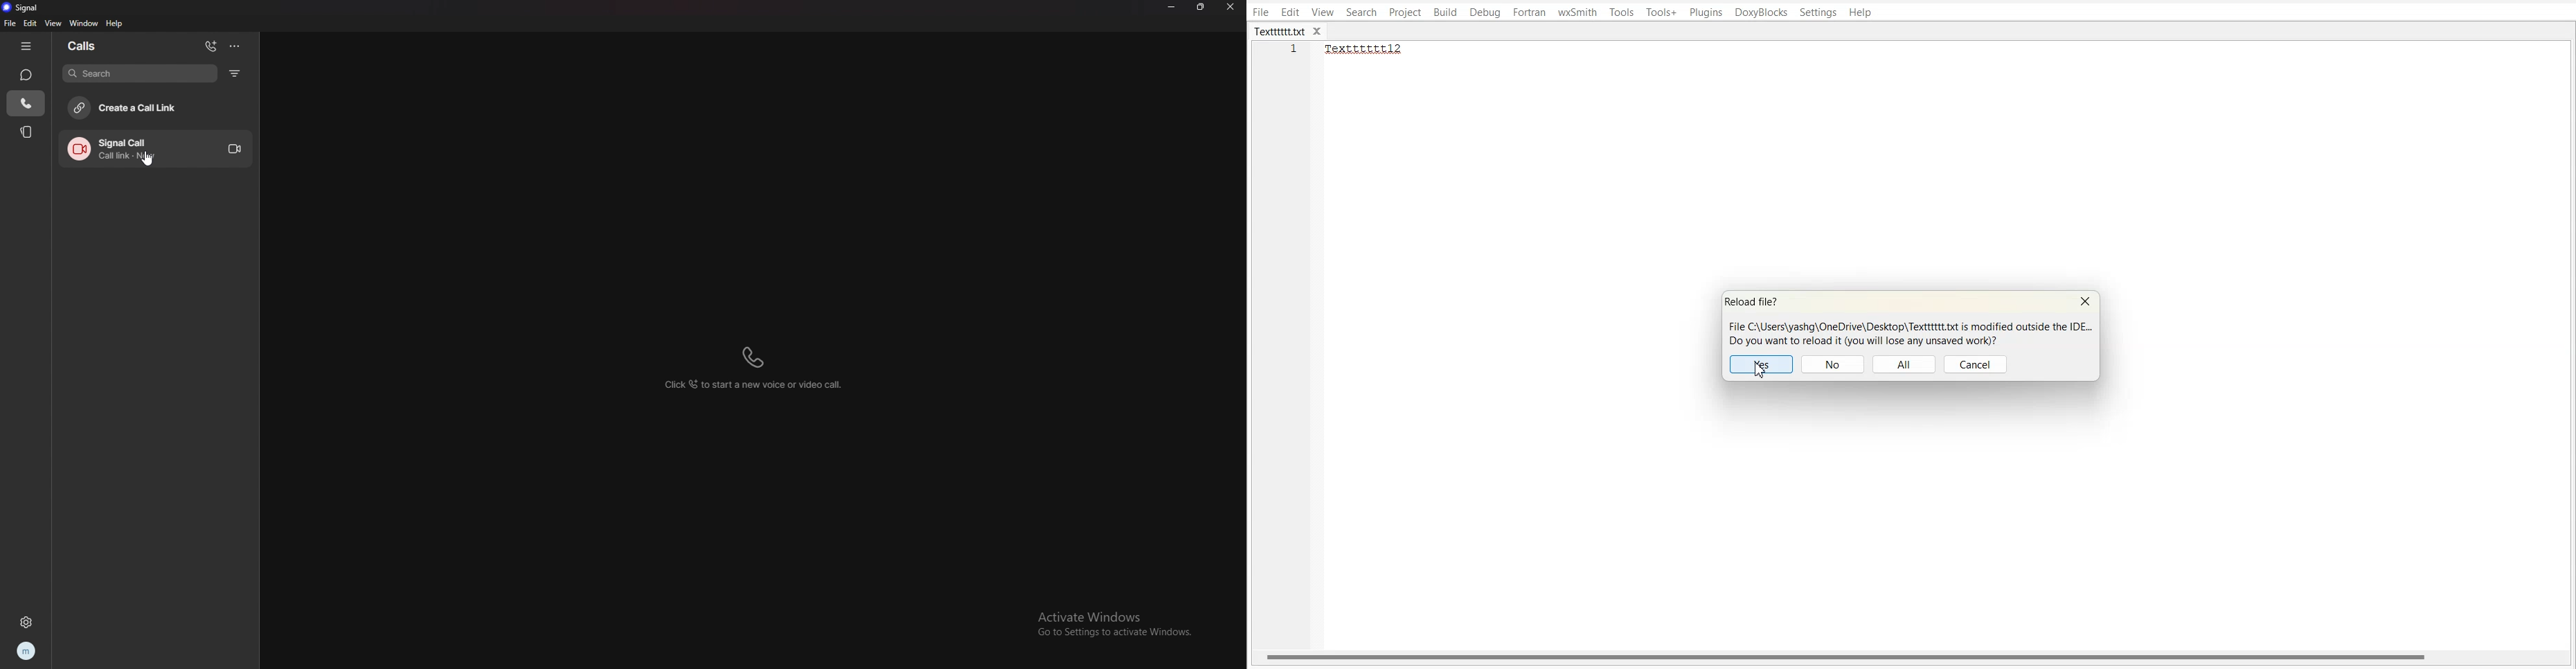  What do you see at coordinates (1321, 32) in the screenshot?
I see `close` at bounding box center [1321, 32].